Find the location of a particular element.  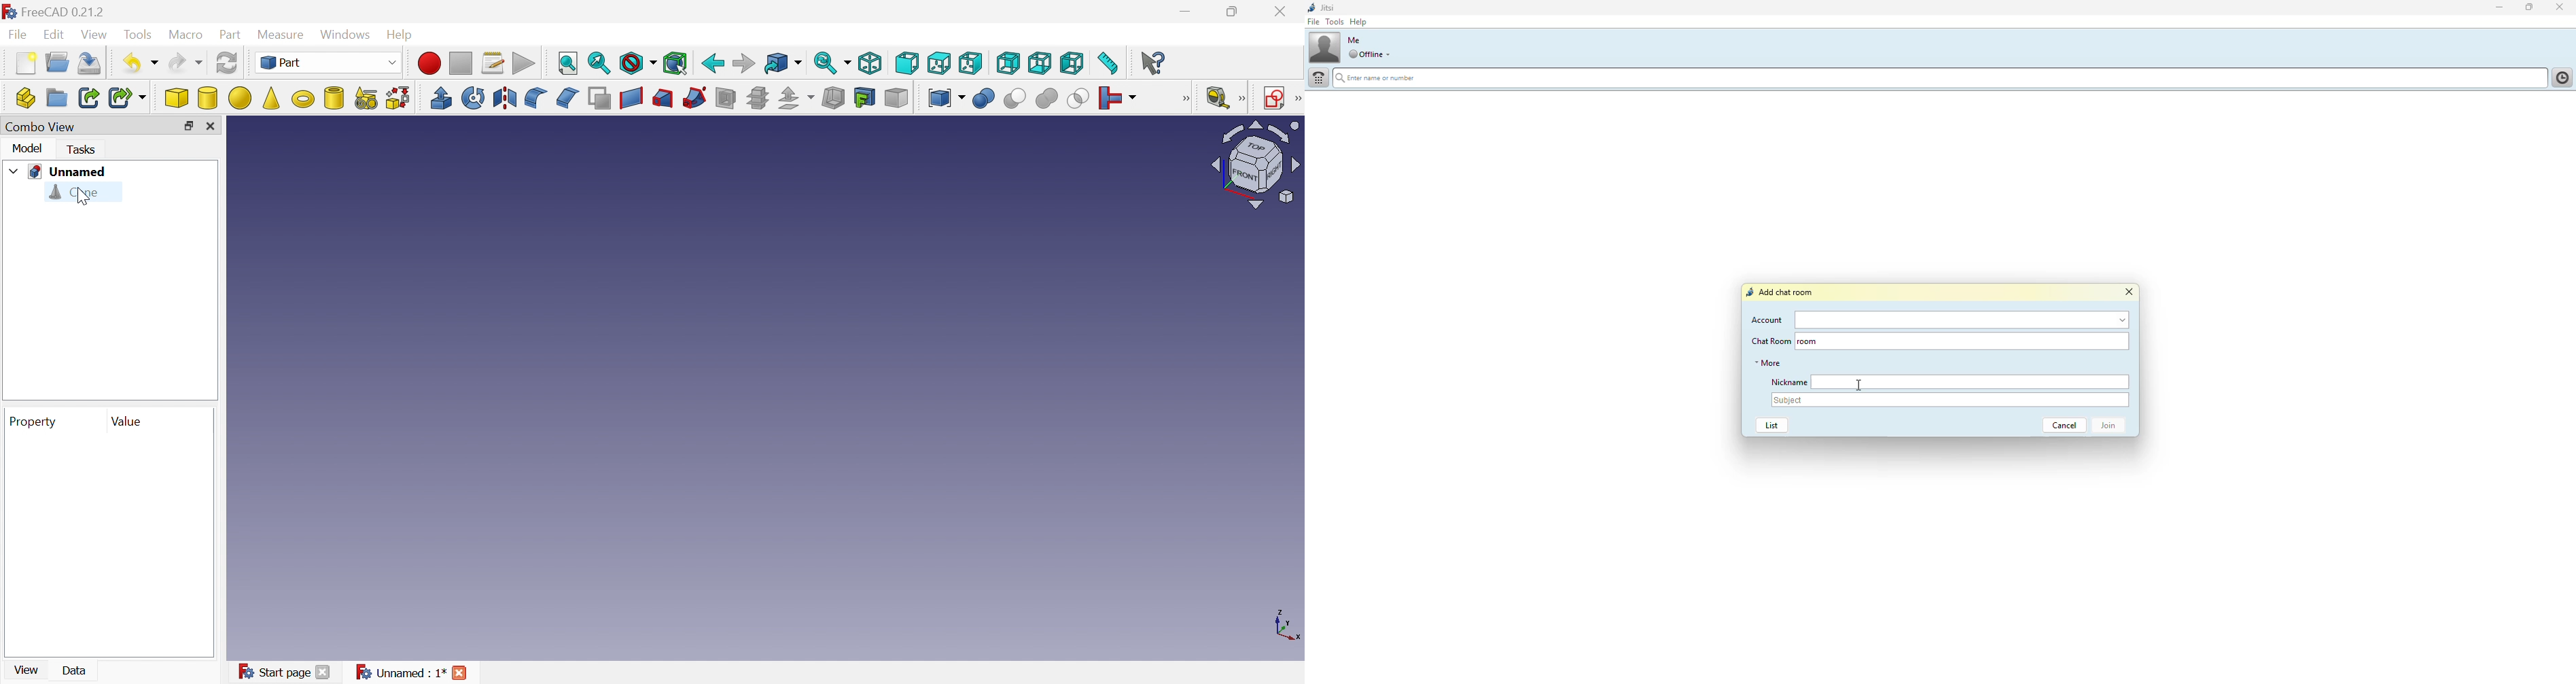

Boolean is located at coordinates (985, 100).